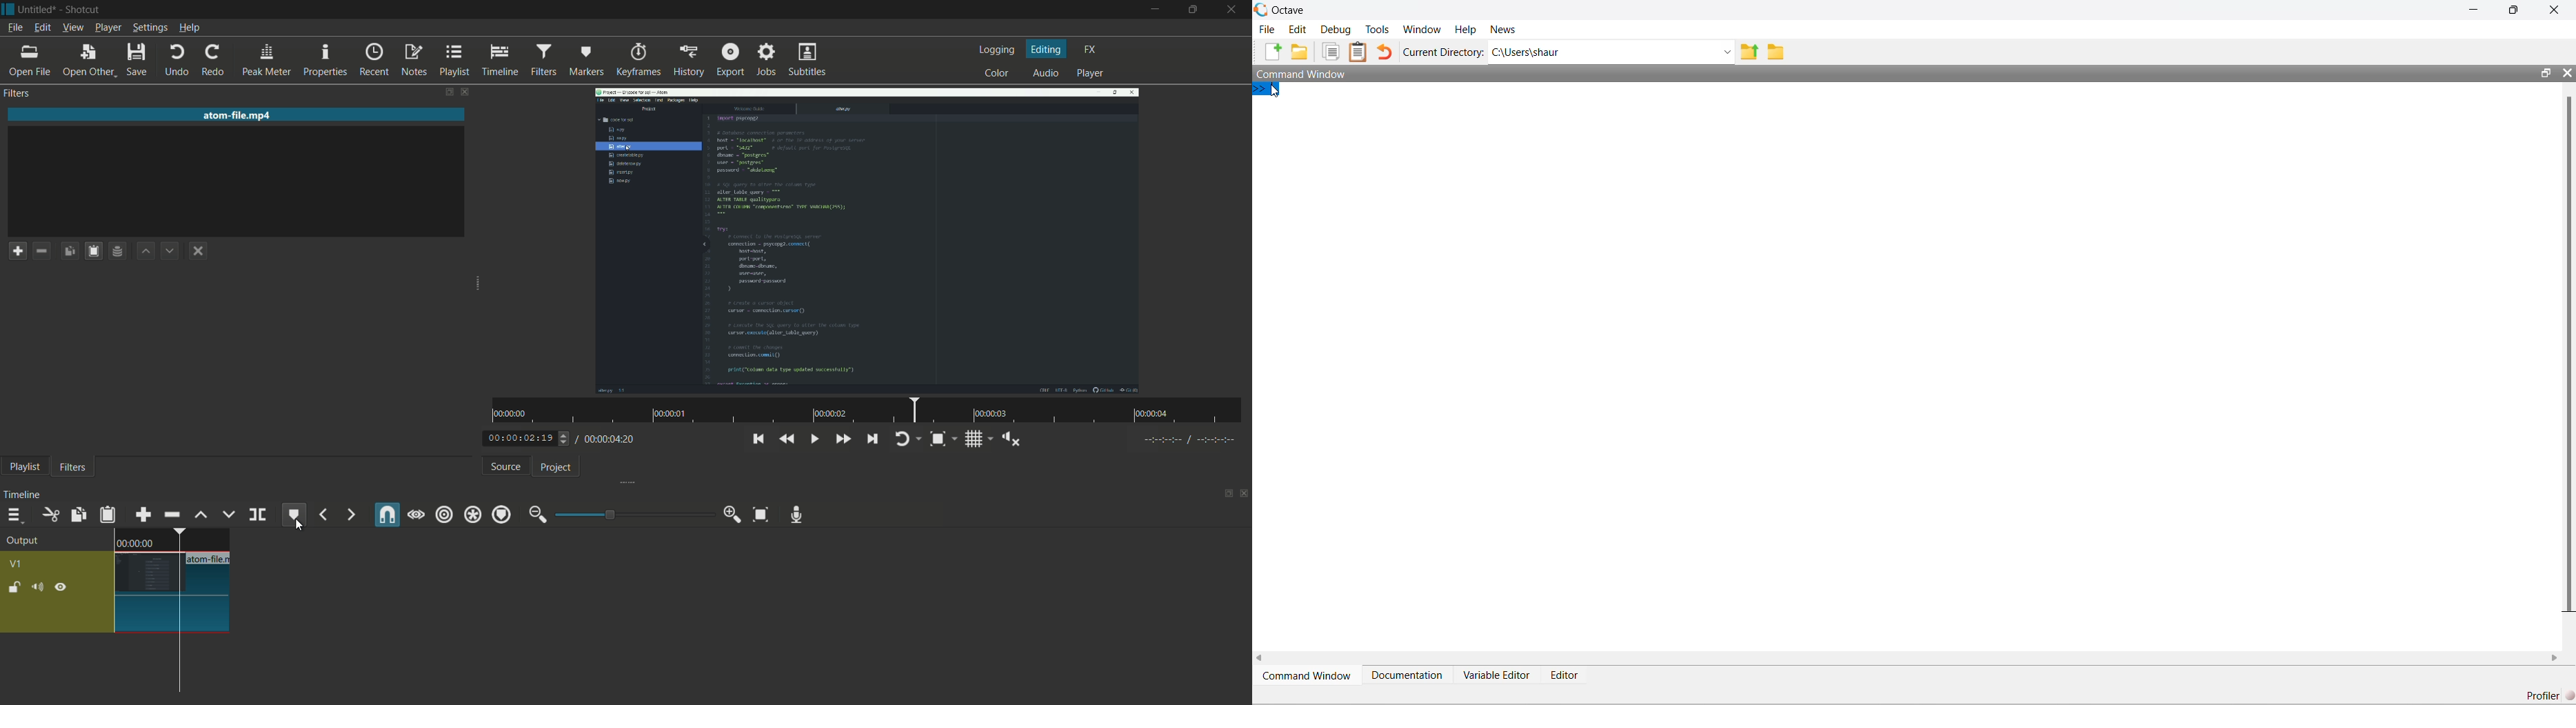 The height and width of the screenshot is (728, 2576). Describe the element at coordinates (62, 587) in the screenshot. I see `hide` at that location.